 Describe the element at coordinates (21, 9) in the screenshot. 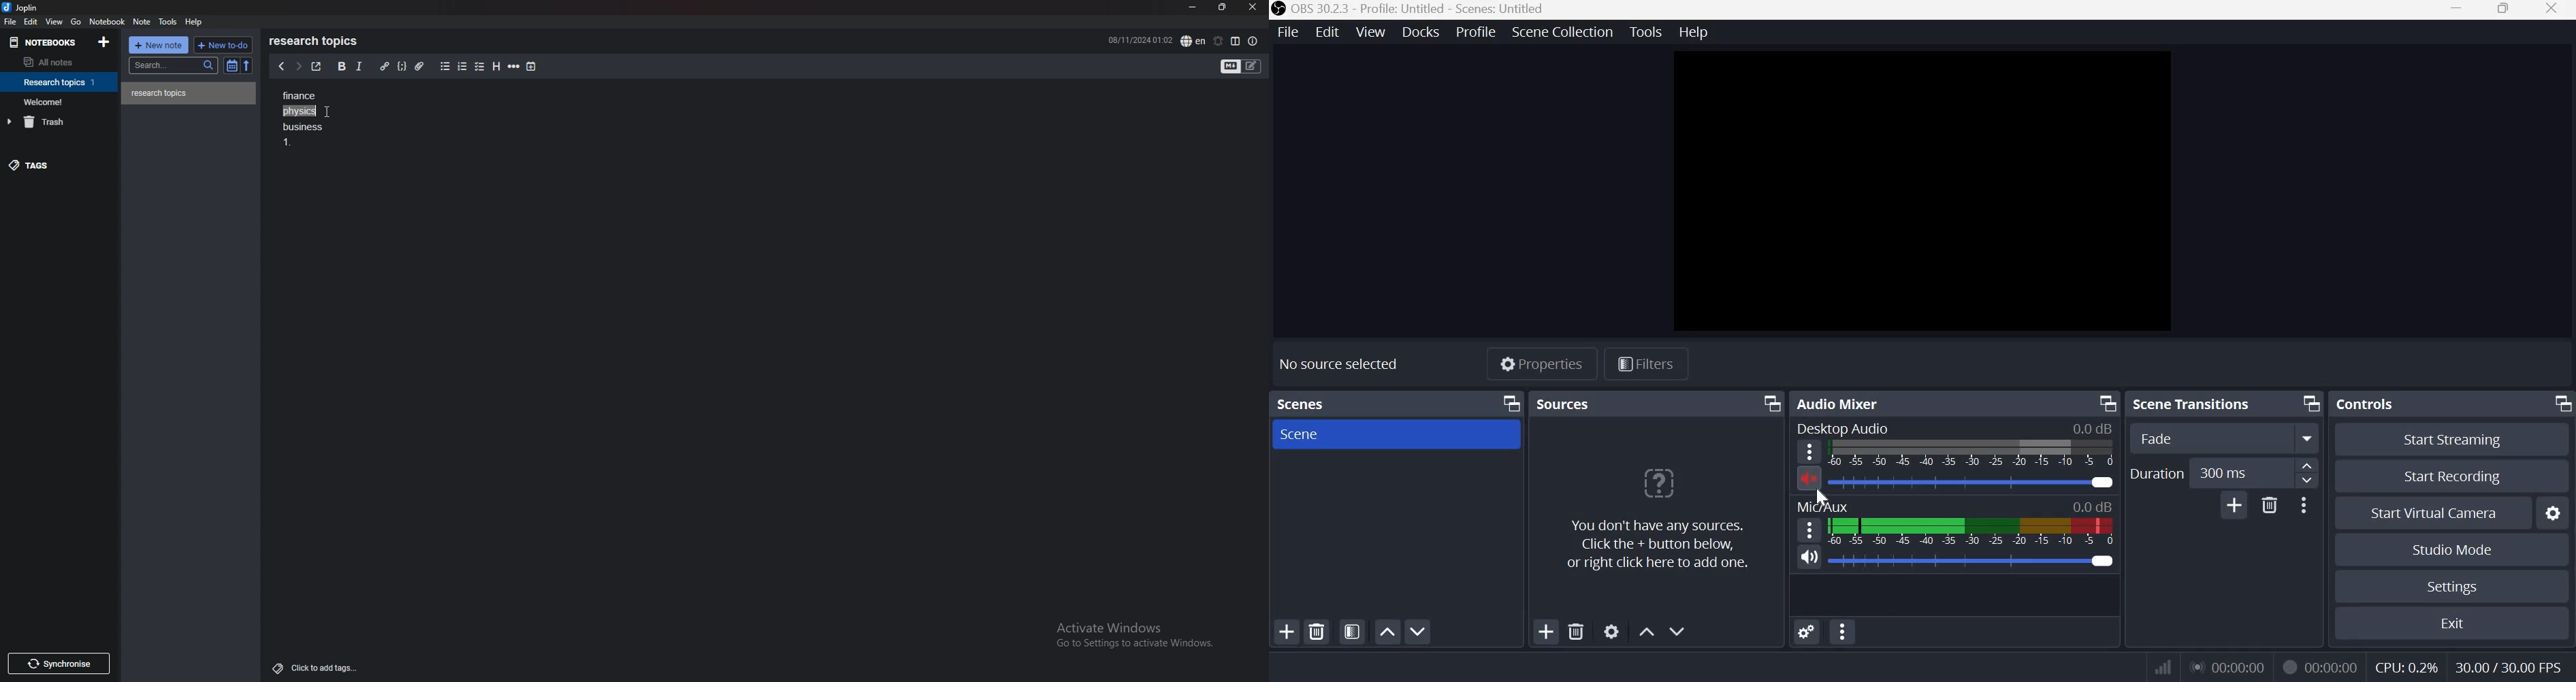

I see `joplin` at that location.